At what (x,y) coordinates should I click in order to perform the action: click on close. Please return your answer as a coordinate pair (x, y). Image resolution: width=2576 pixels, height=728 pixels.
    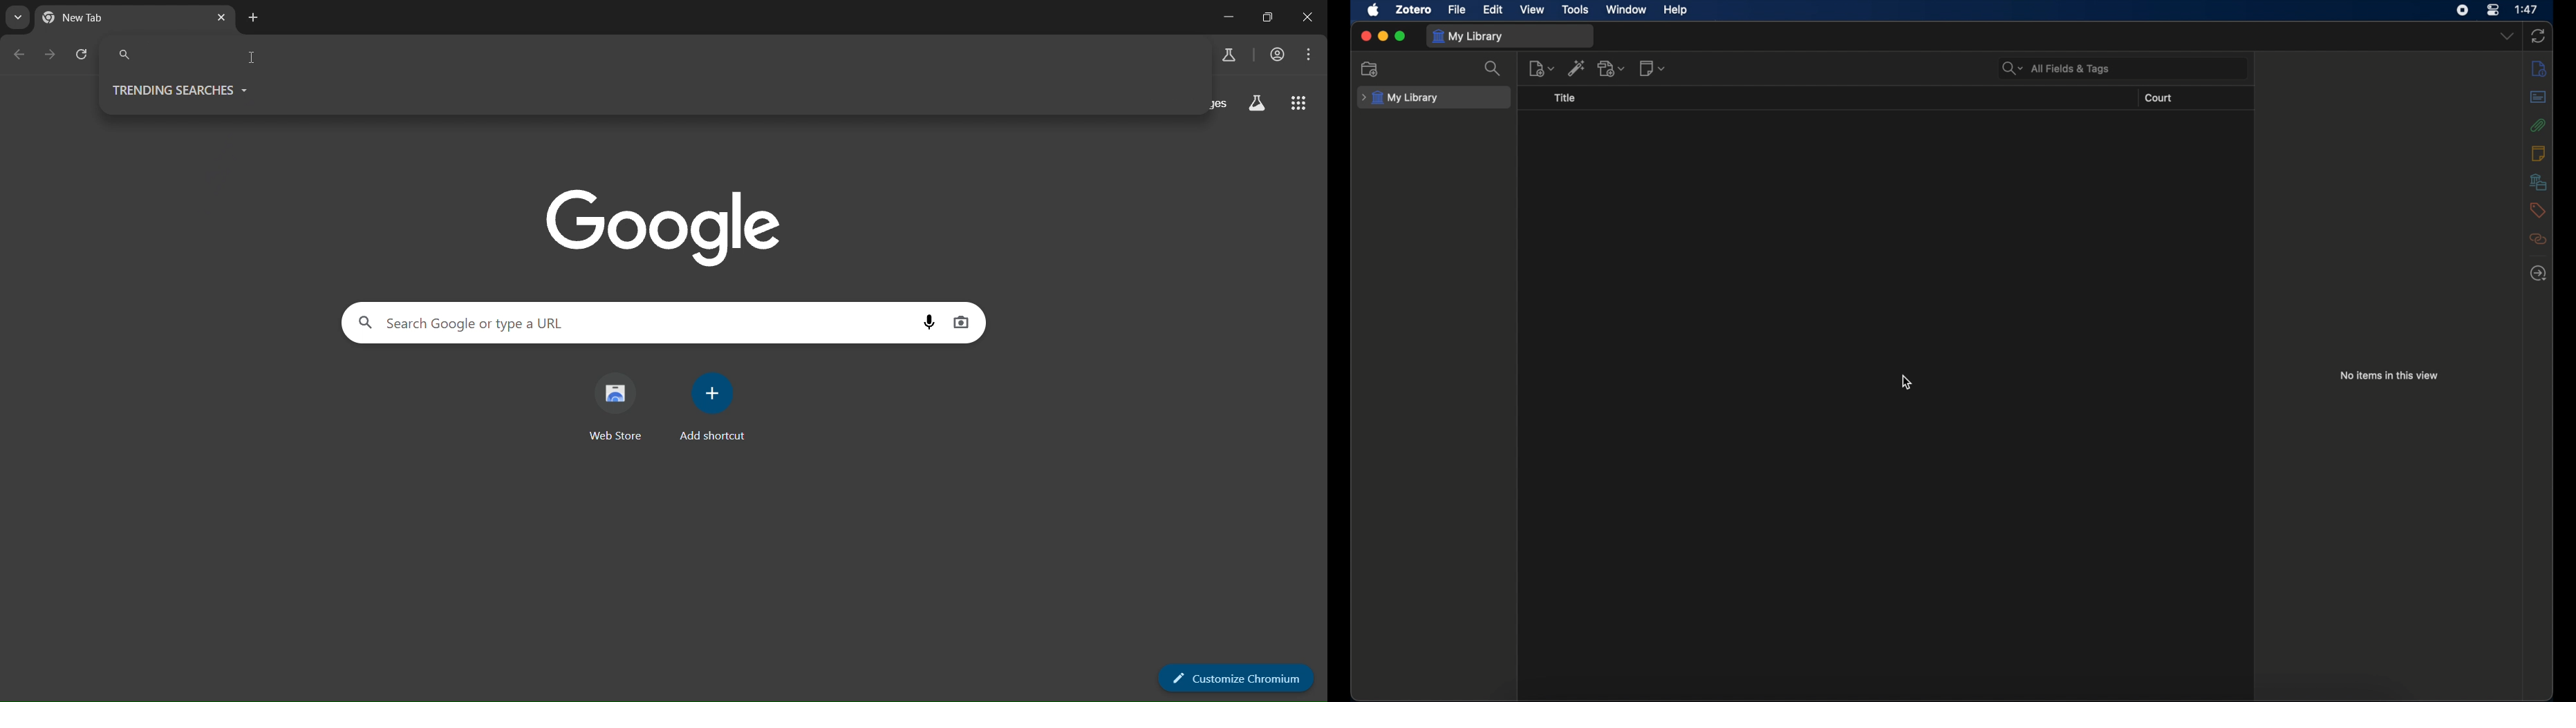
    Looking at the image, I should click on (1312, 19).